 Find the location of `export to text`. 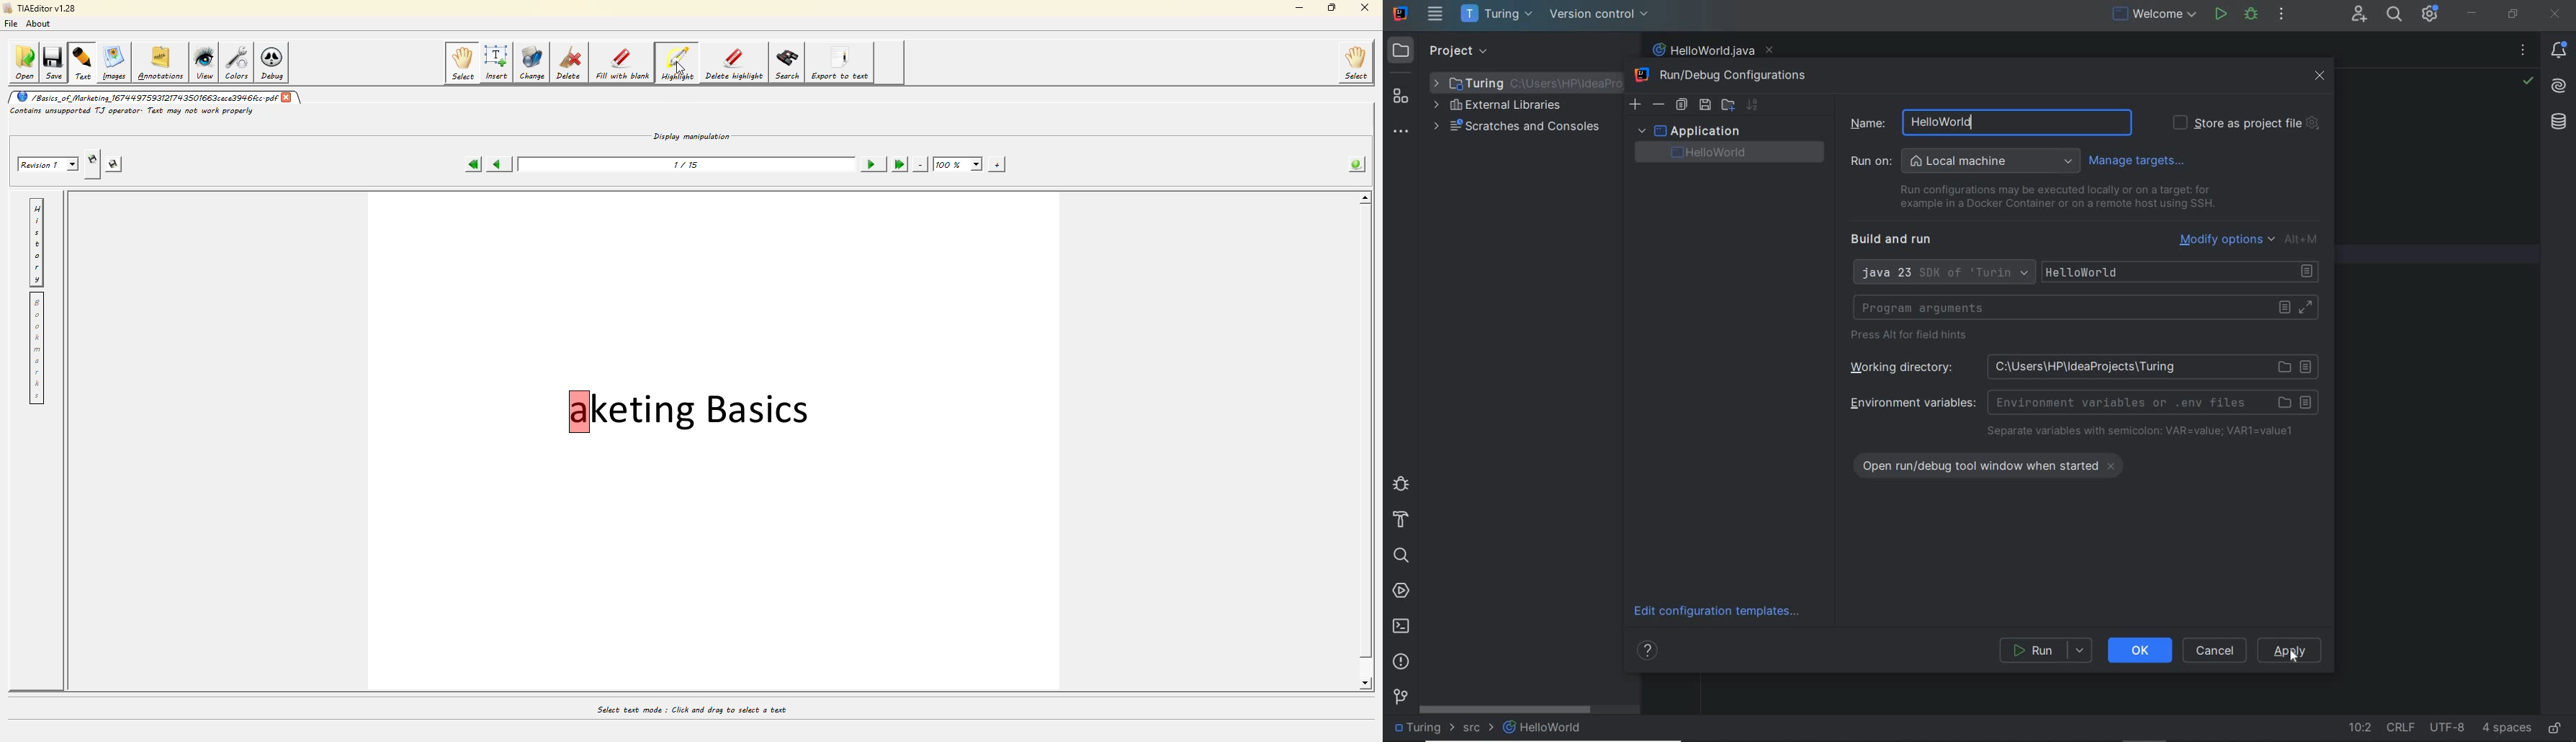

export to text is located at coordinates (844, 64).